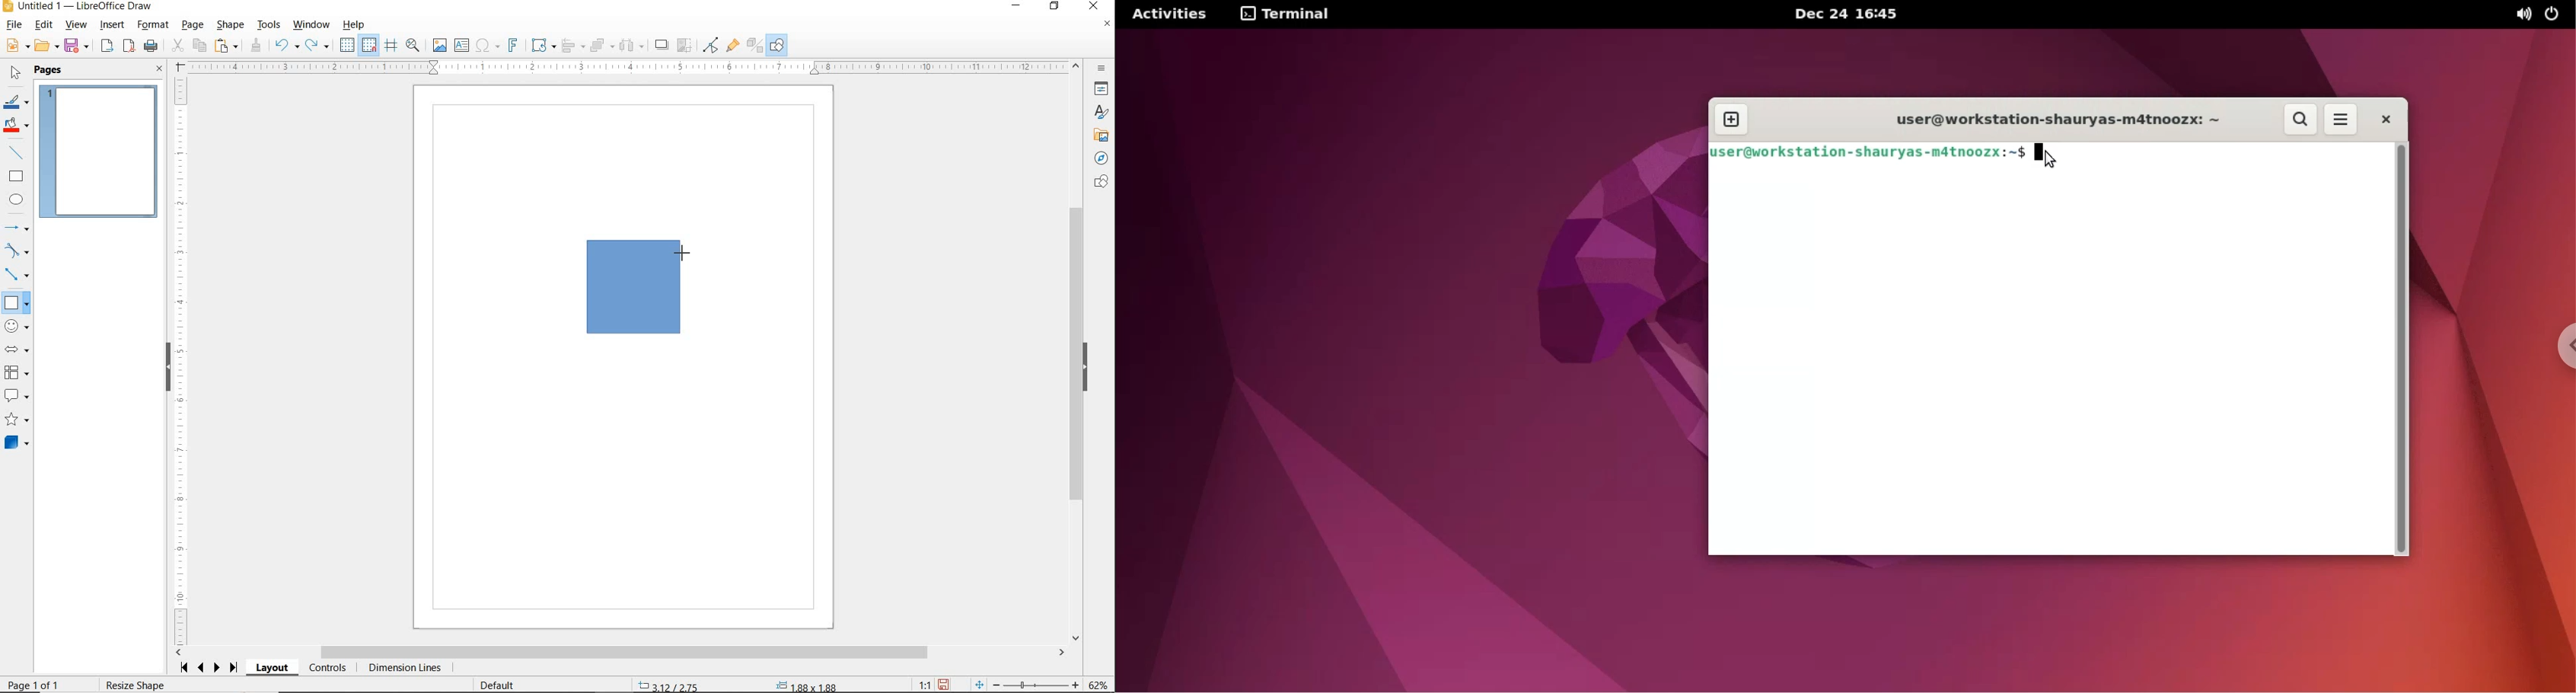 This screenshot has width=2576, height=700. I want to click on INSERT FRONTWORK TEXT, so click(512, 45).